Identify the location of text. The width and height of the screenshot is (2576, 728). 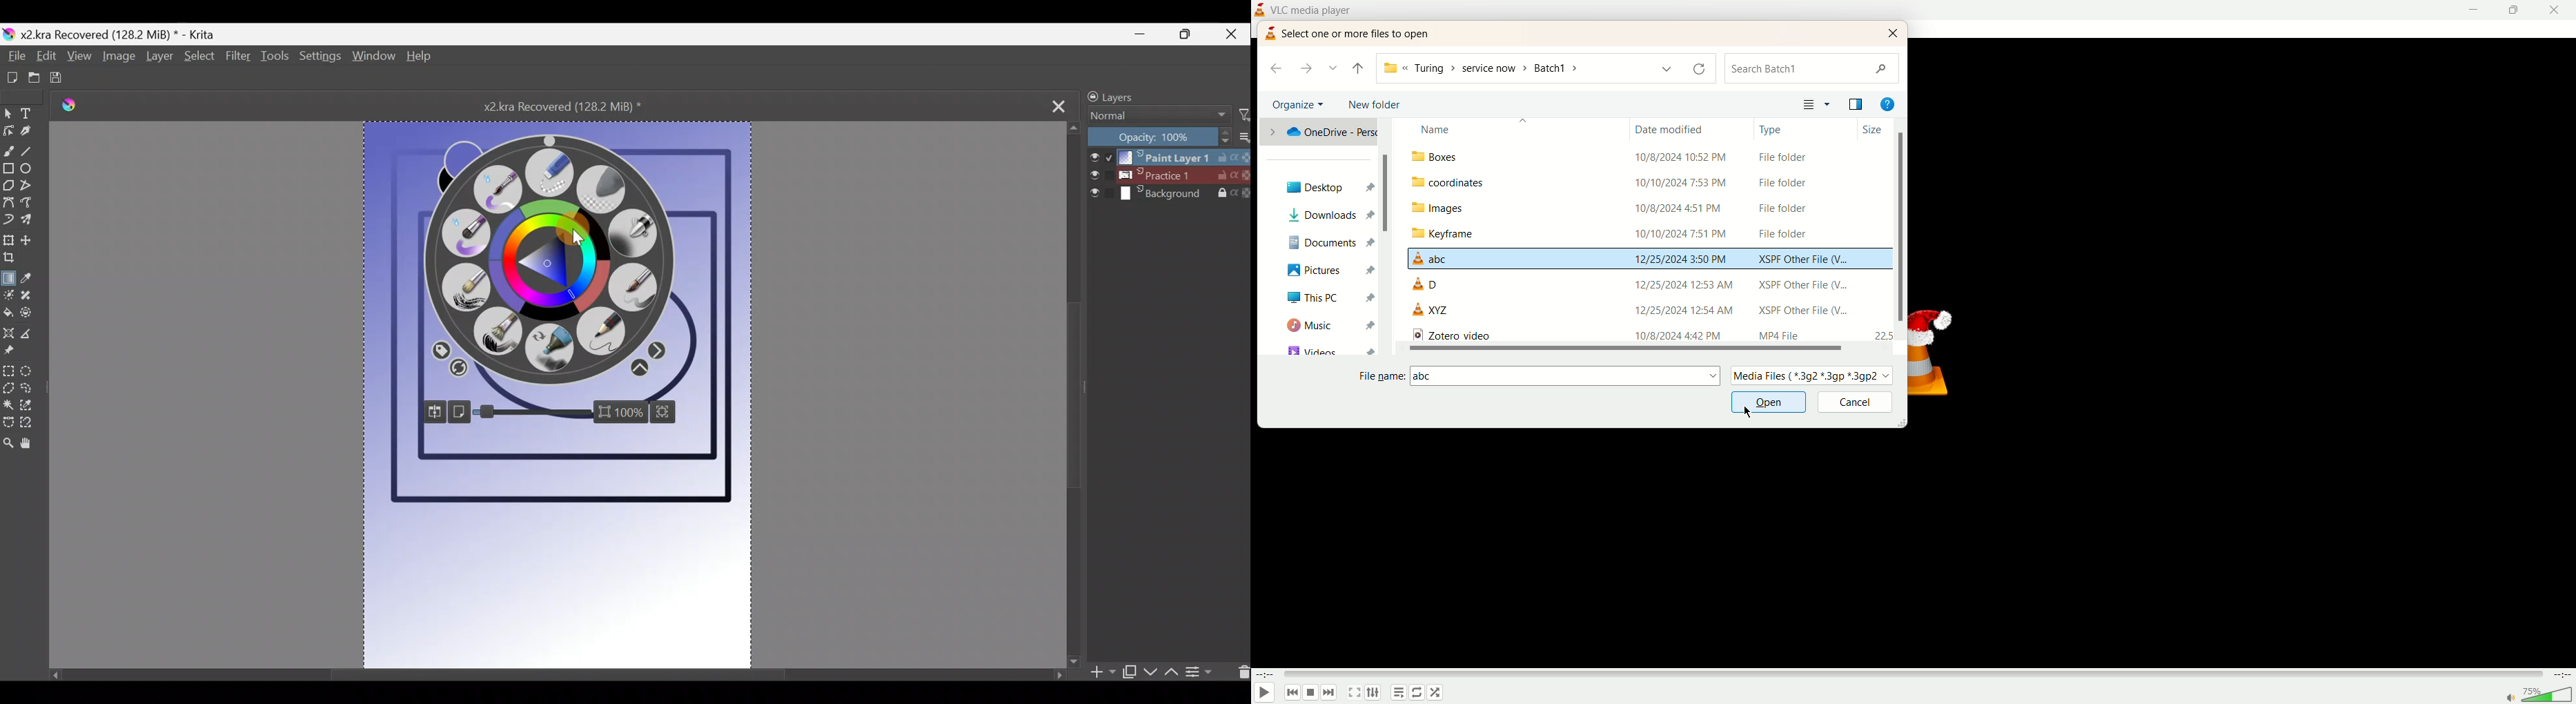
(1357, 32).